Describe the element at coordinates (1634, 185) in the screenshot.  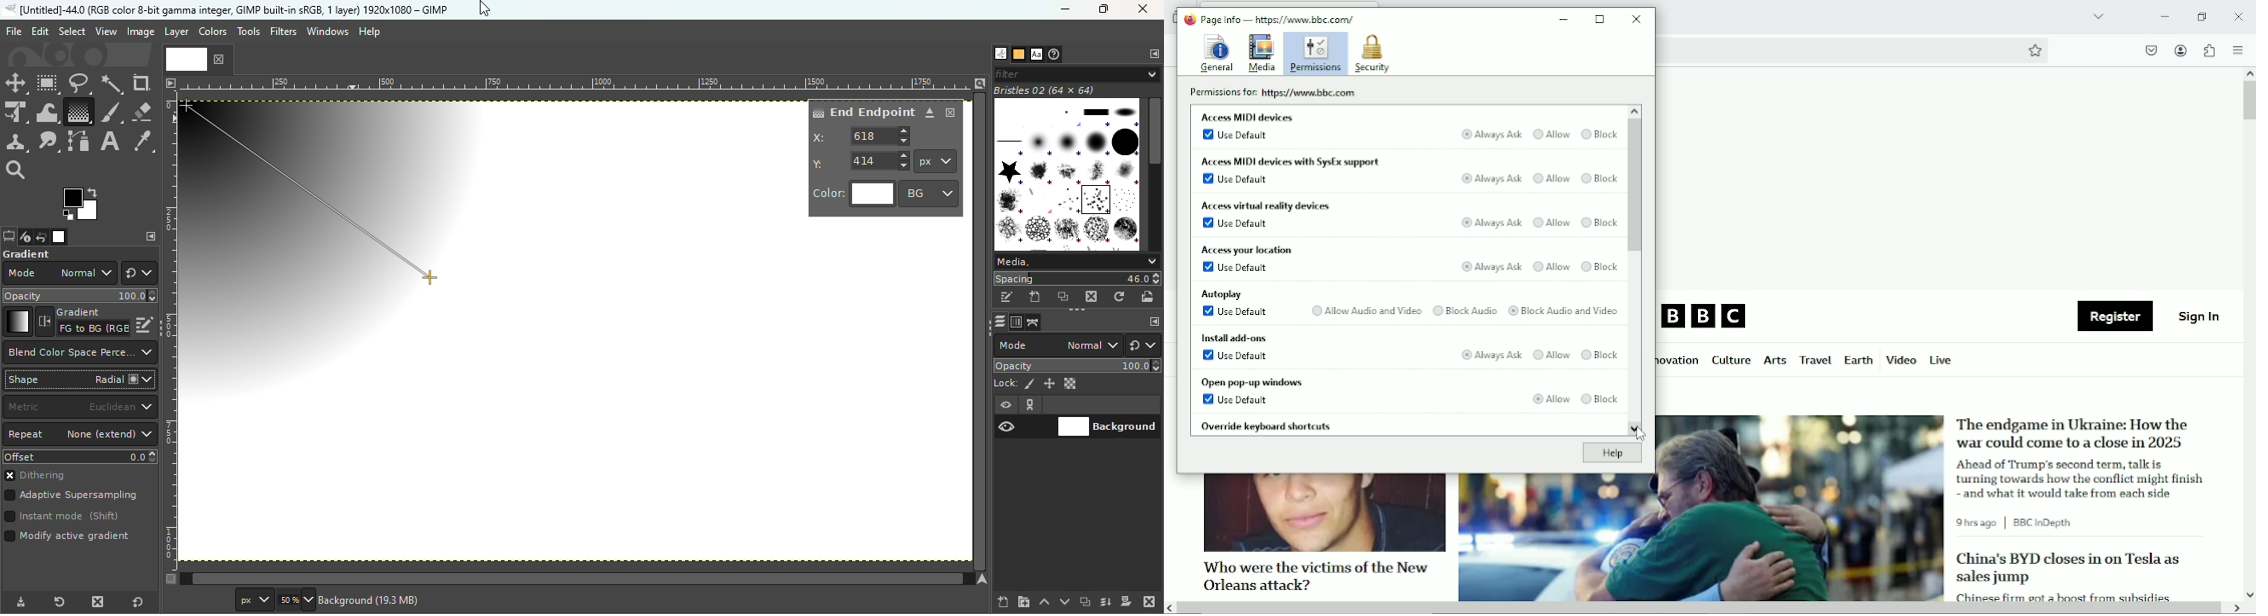
I see `scroll bar` at that location.